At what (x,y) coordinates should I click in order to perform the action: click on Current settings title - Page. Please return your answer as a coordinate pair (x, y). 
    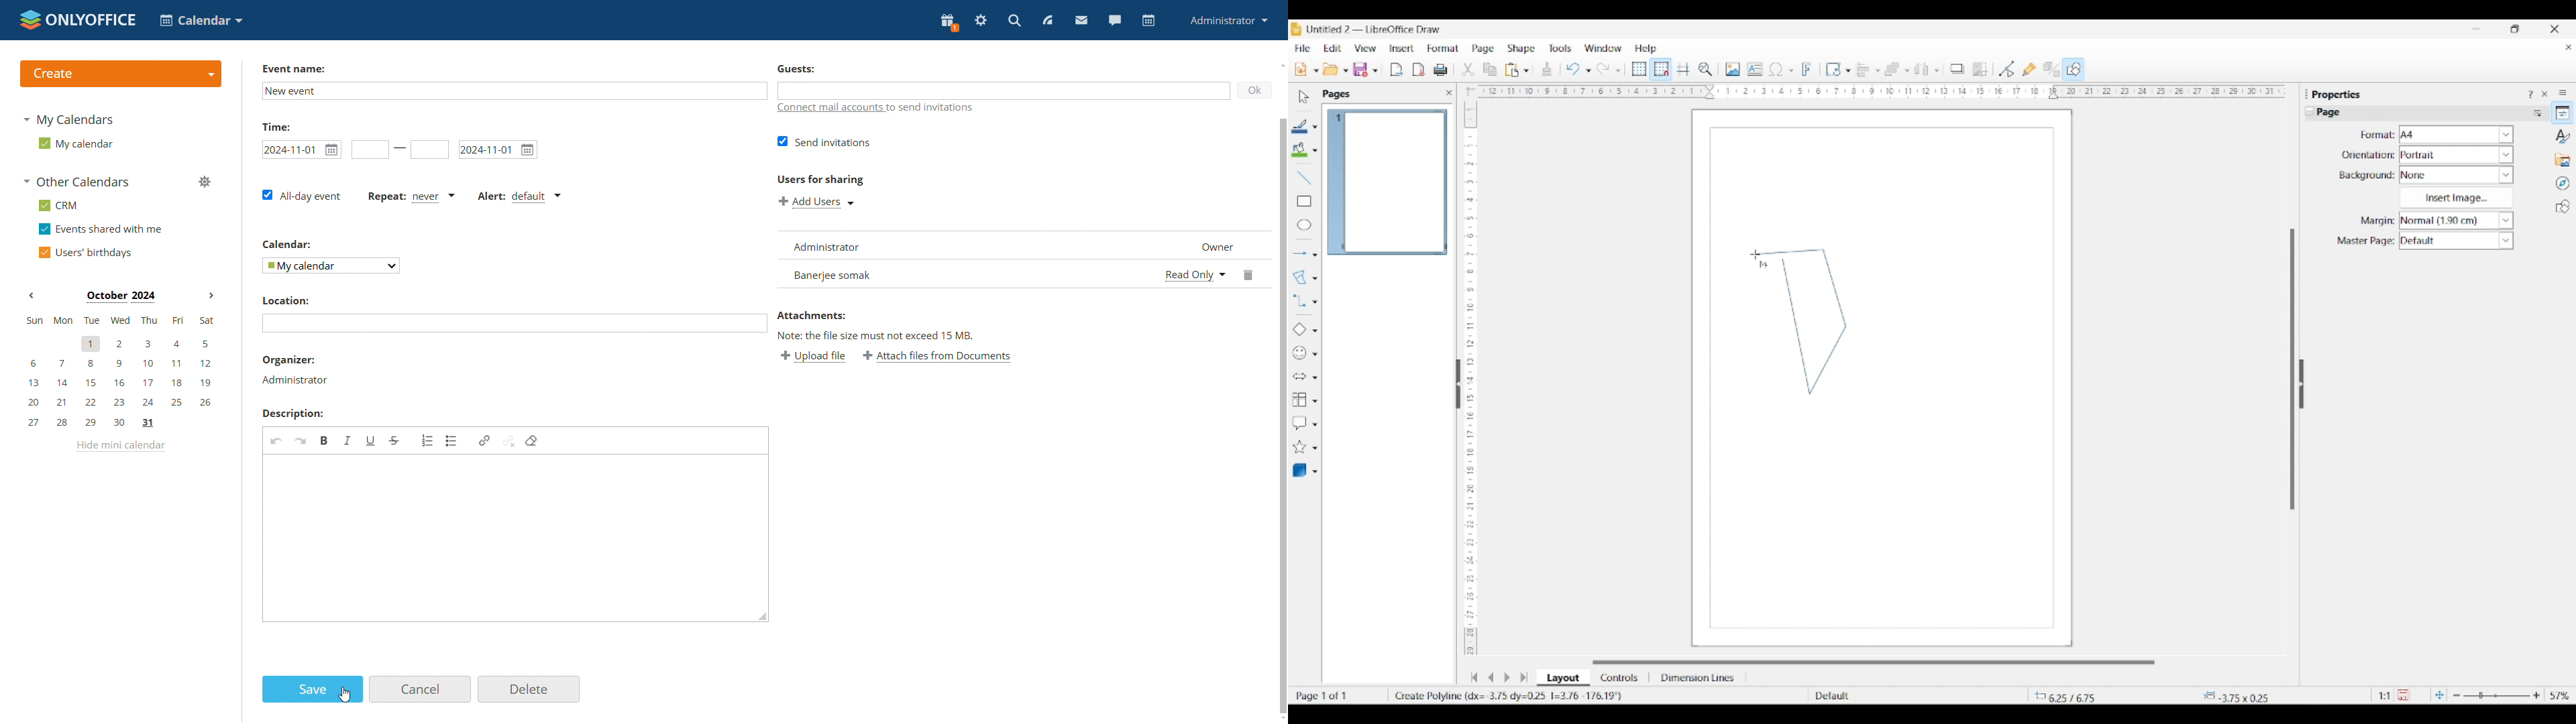
    Looking at the image, I should click on (2334, 114).